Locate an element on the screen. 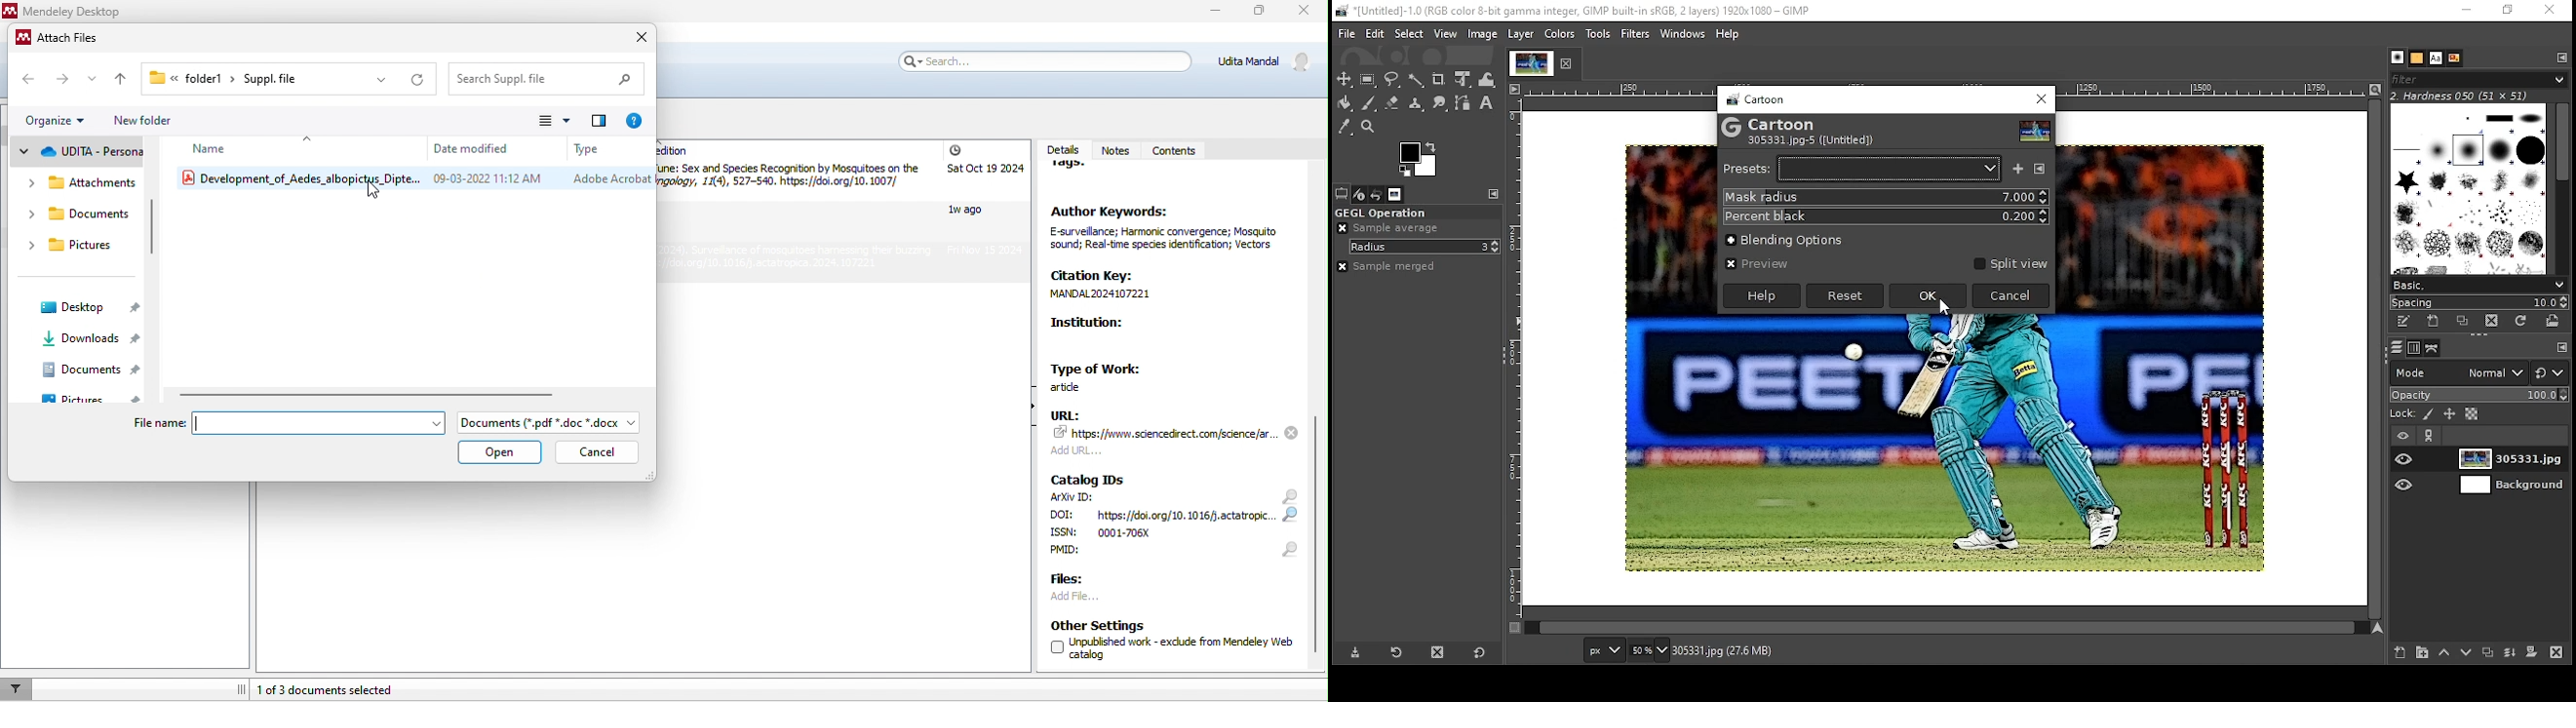  split view is located at coordinates (2010, 264).